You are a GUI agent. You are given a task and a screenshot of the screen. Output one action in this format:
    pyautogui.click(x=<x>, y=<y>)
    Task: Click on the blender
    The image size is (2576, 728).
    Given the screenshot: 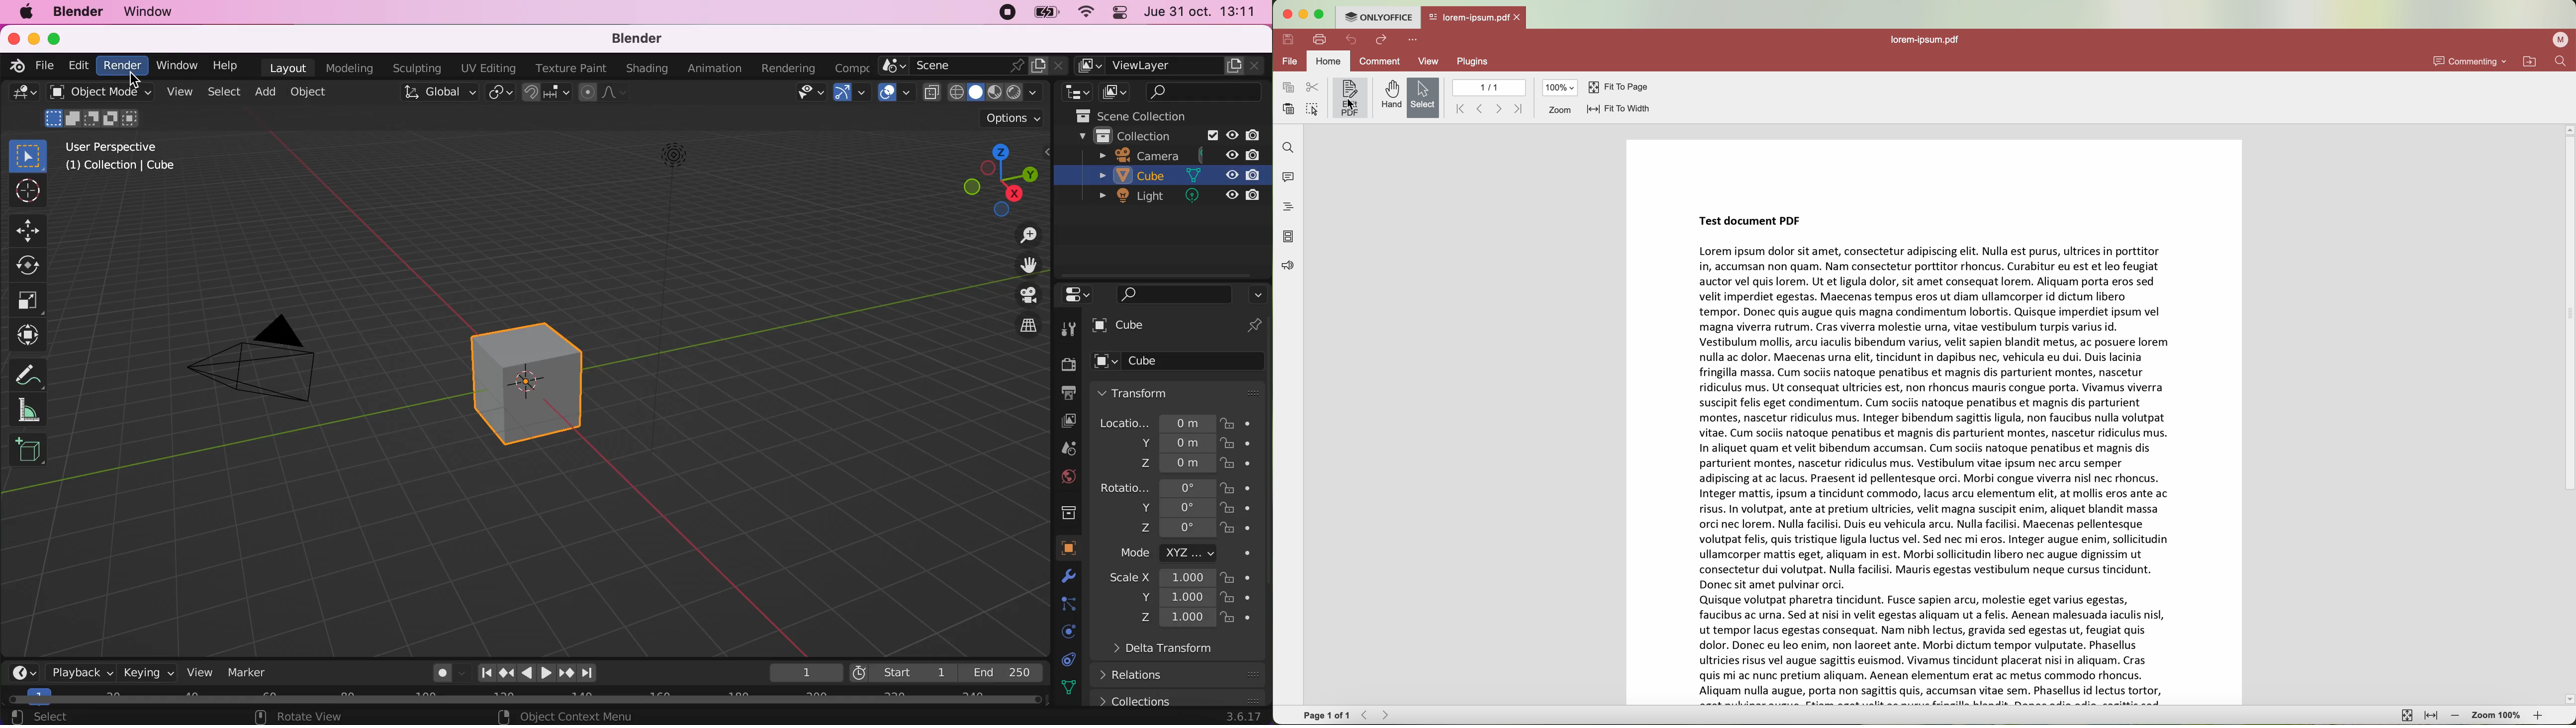 What is the action you would take?
    pyautogui.click(x=77, y=12)
    